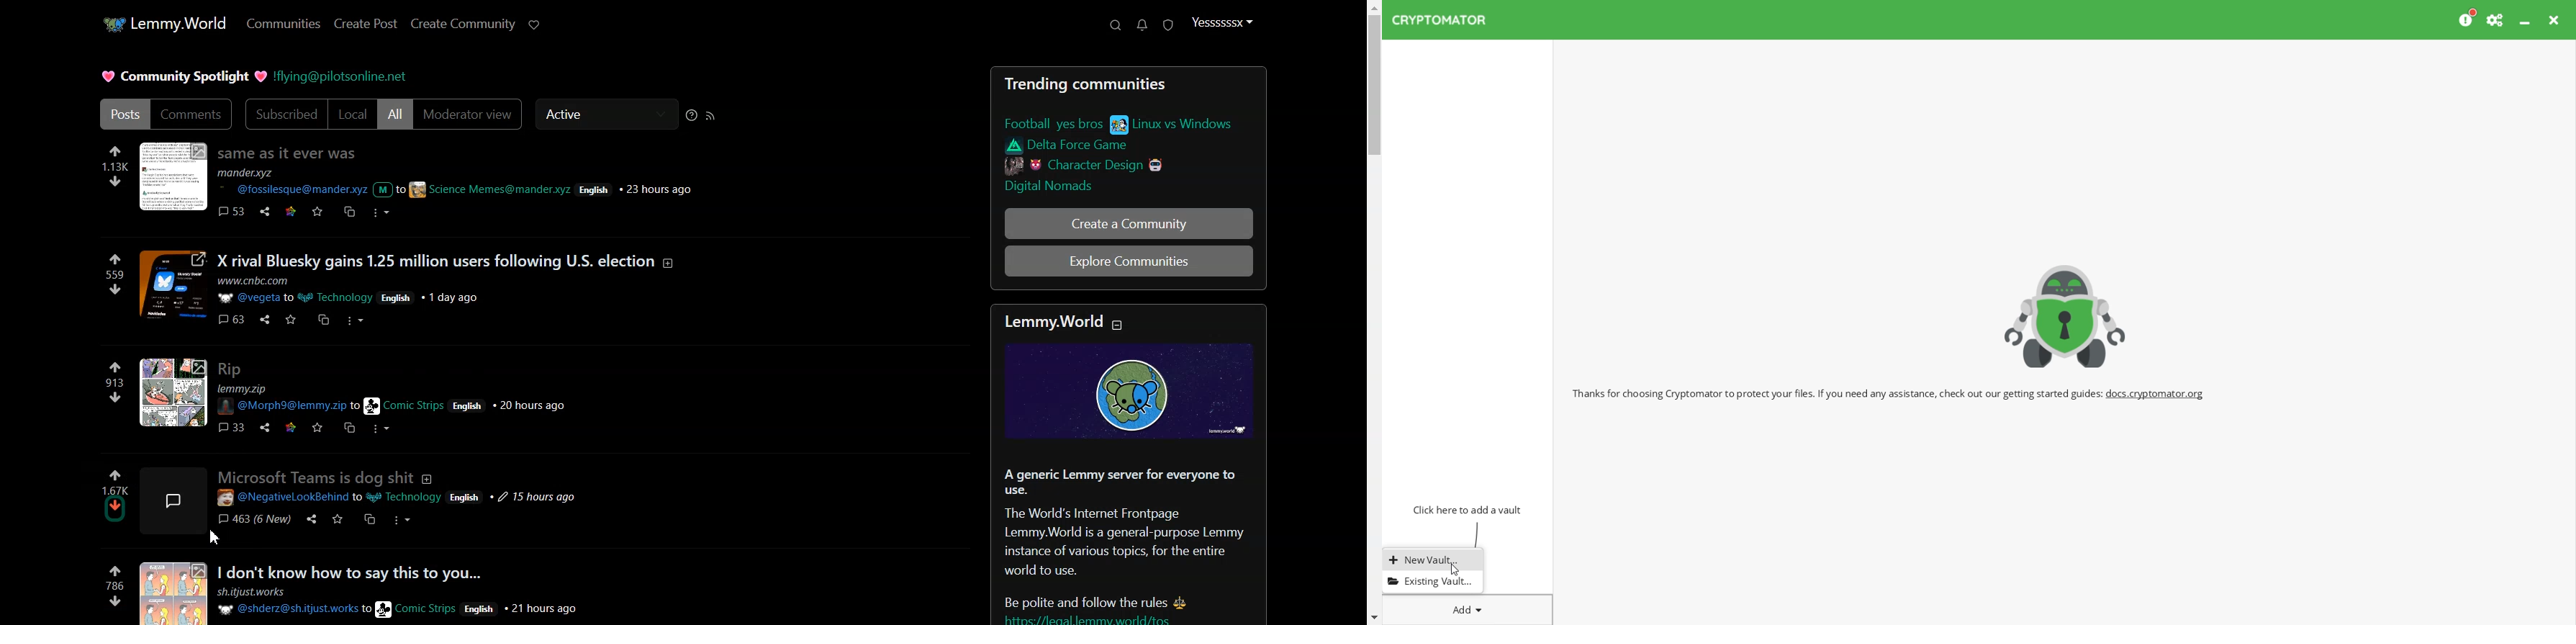 This screenshot has width=2576, height=644. What do you see at coordinates (1077, 145) in the screenshot?
I see `link` at bounding box center [1077, 145].